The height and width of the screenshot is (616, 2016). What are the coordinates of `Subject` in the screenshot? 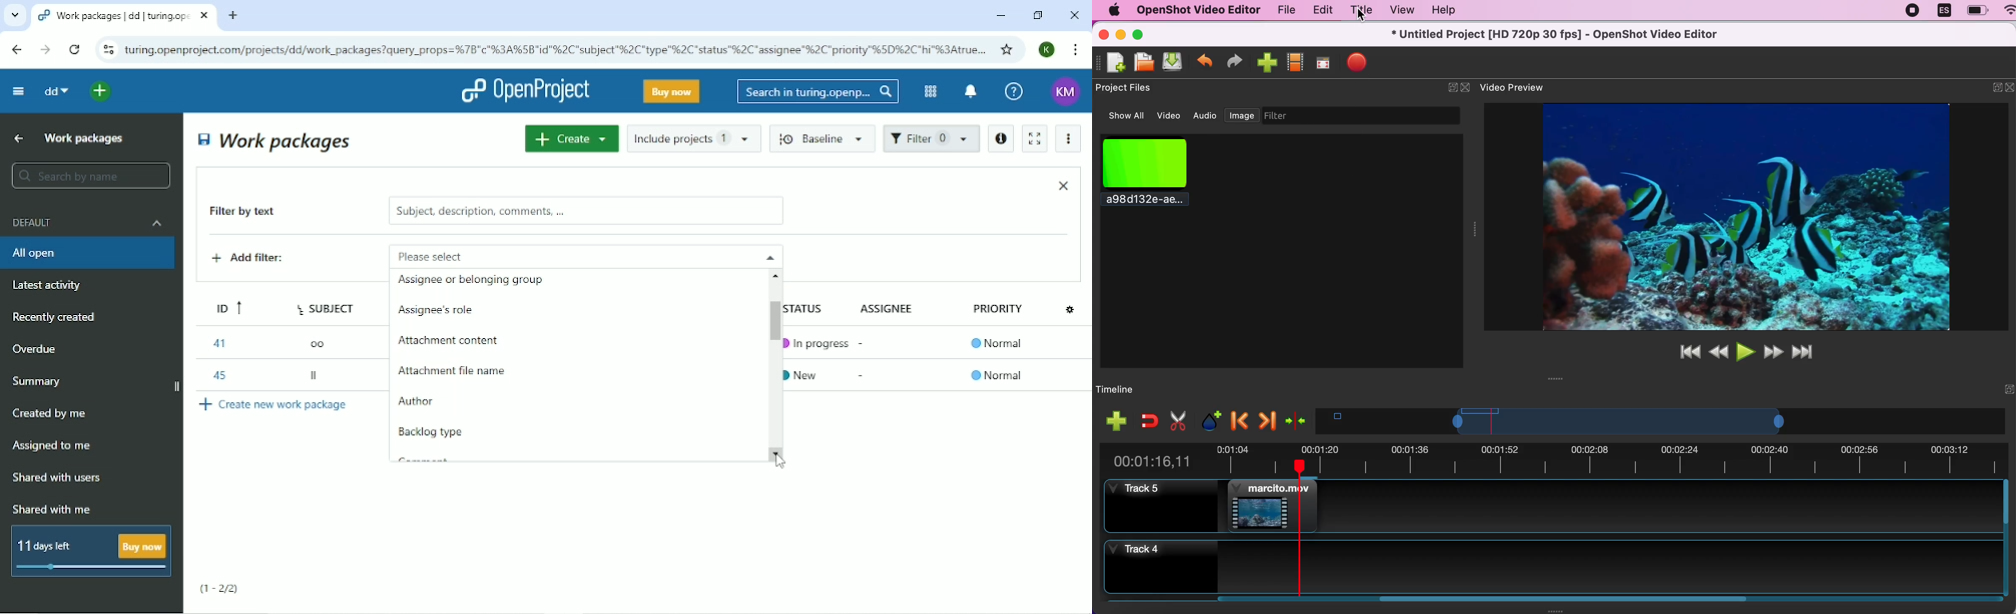 It's located at (328, 305).